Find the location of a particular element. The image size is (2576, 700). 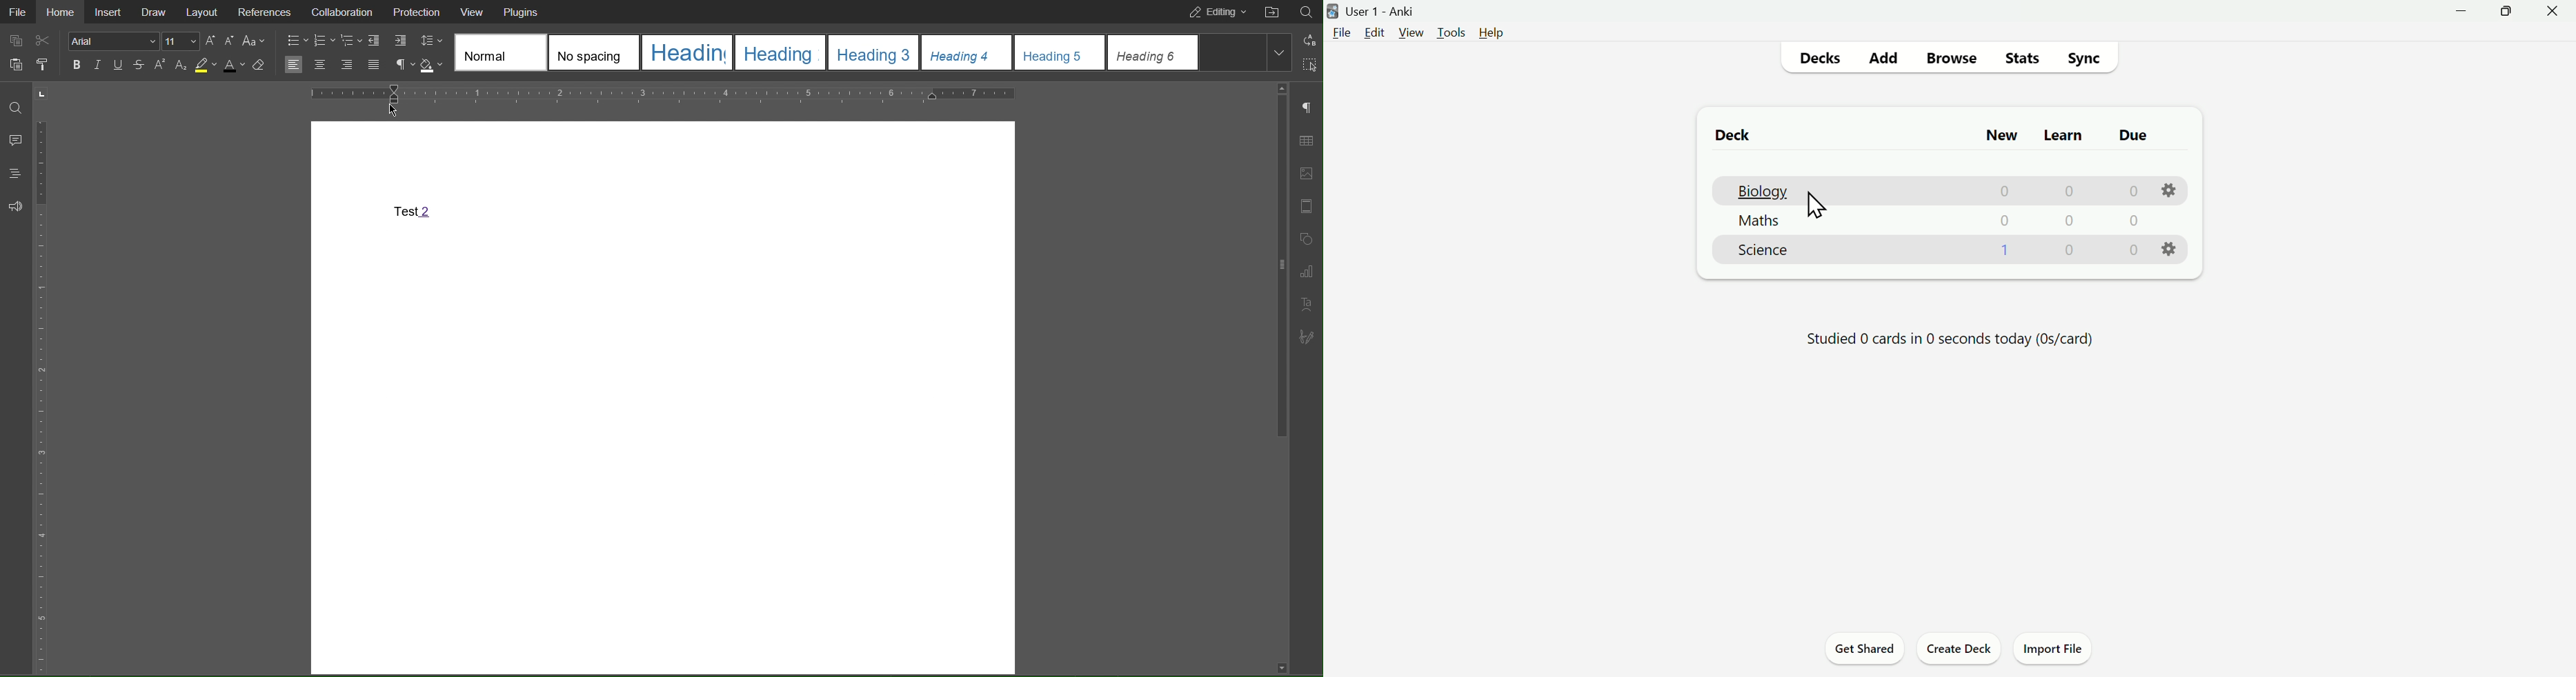

Maths is located at coordinates (1762, 220).